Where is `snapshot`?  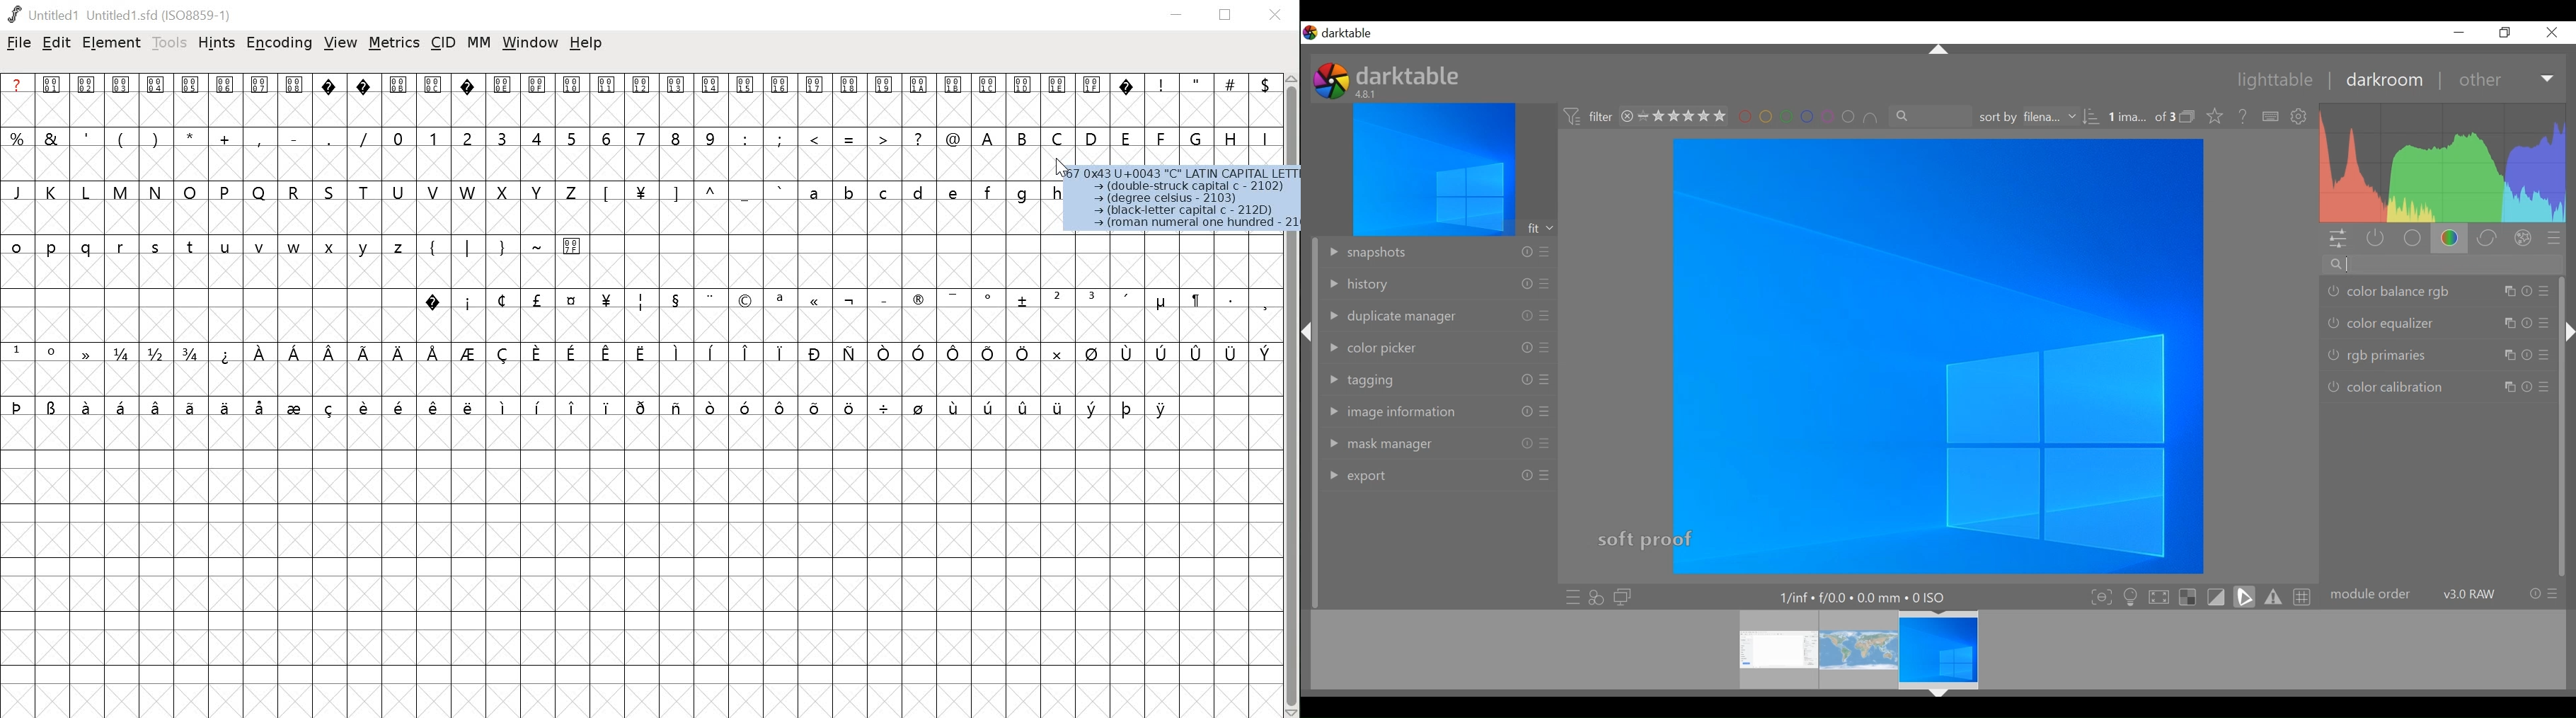 snapshot is located at coordinates (1366, 253).